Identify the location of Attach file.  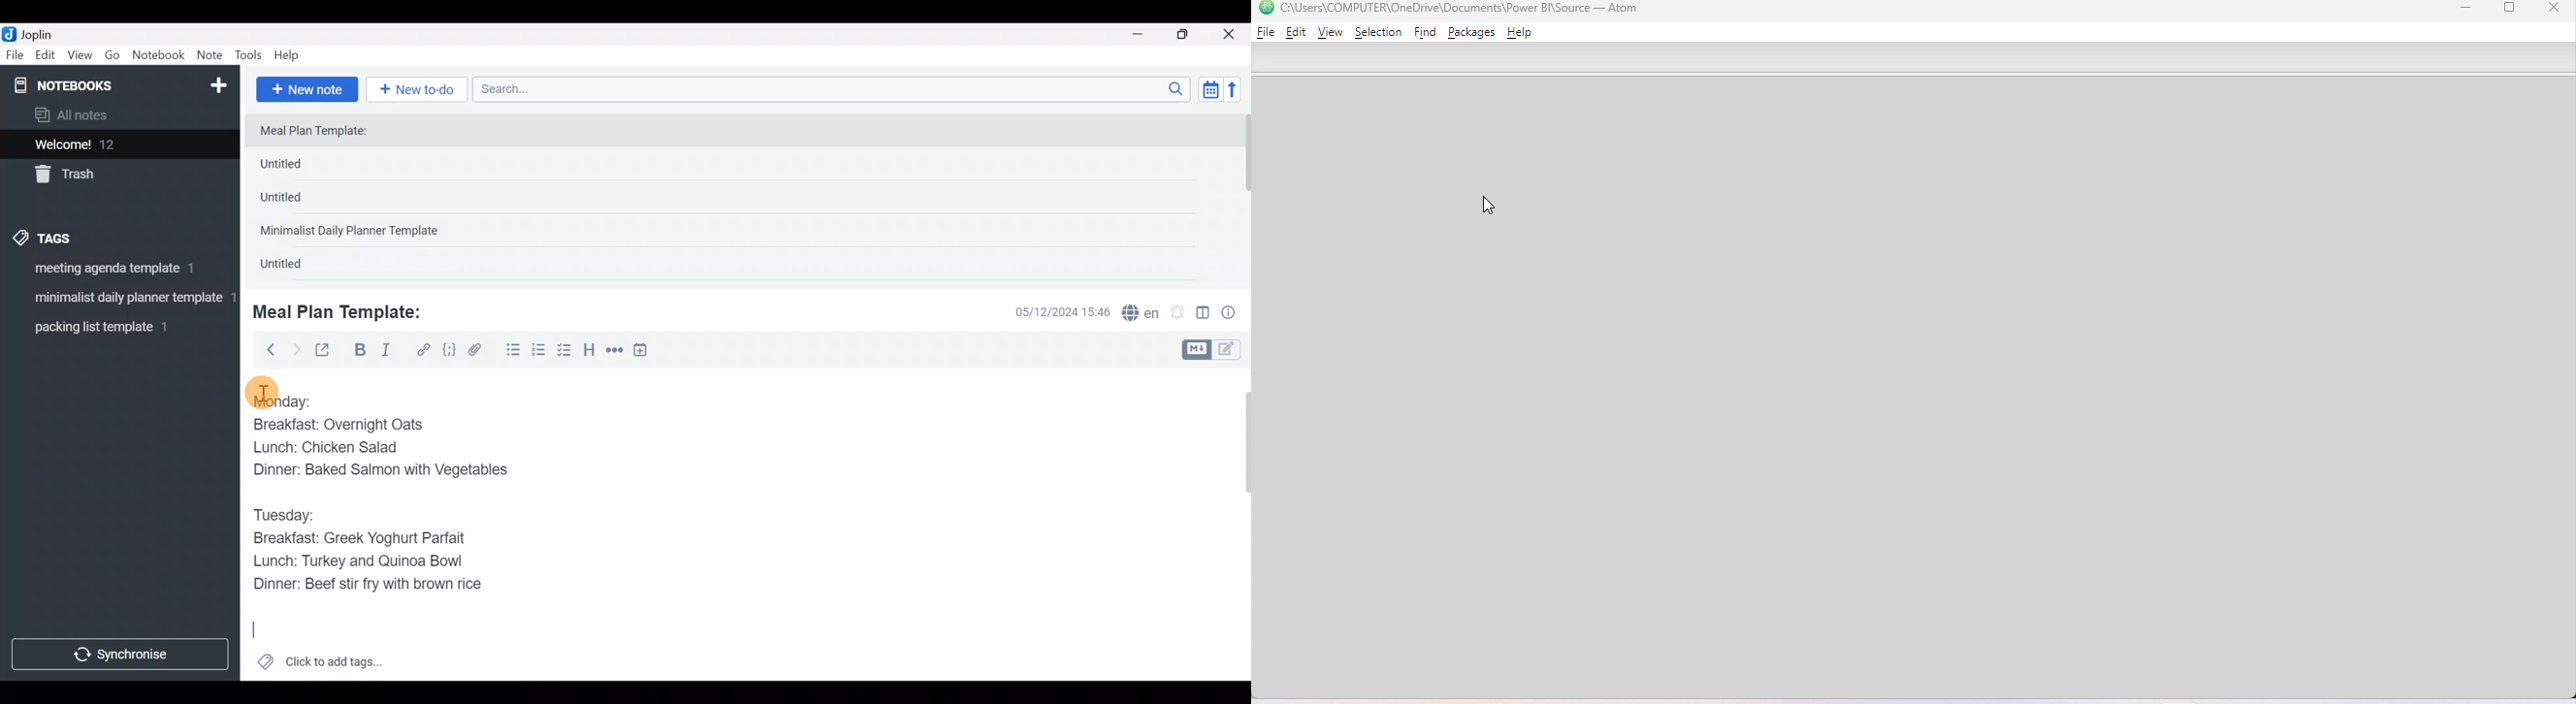
(479, 351).